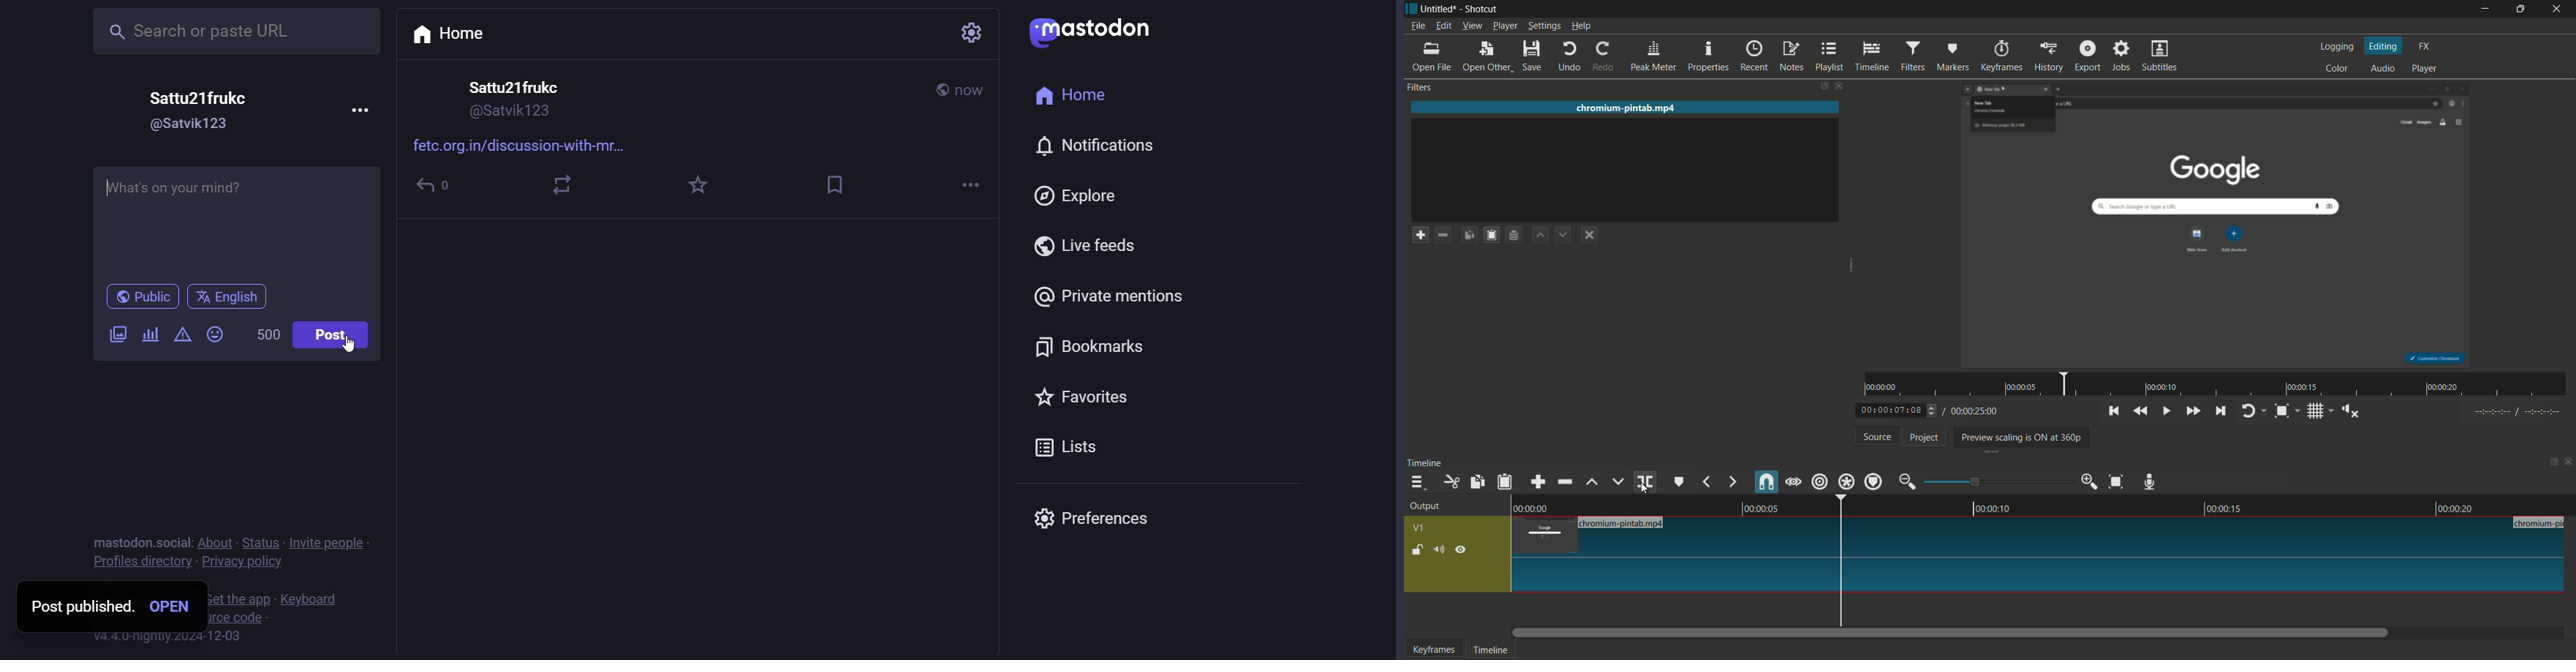  What do you see at coordinates (2004, 56) in the screenshot?
I see `keyframes` at bounding box center [2004, 56].